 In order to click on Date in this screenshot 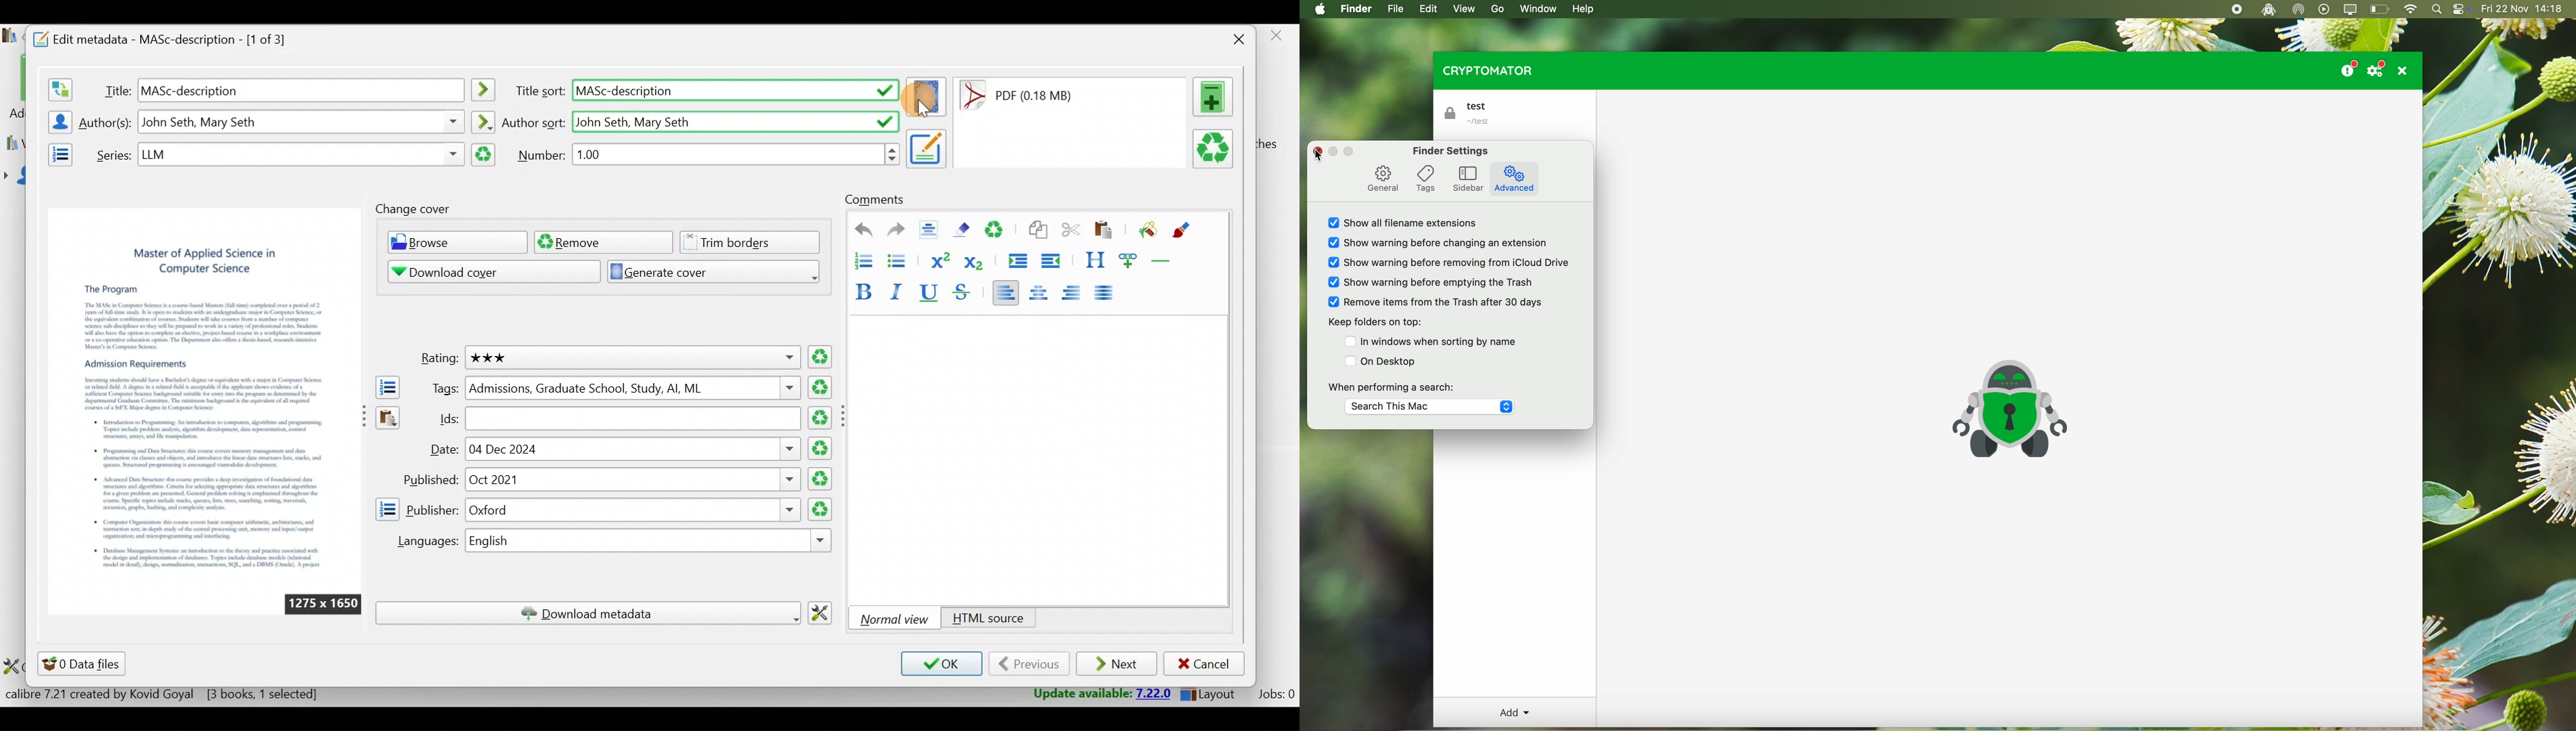, I will do `click(442, 451)`.